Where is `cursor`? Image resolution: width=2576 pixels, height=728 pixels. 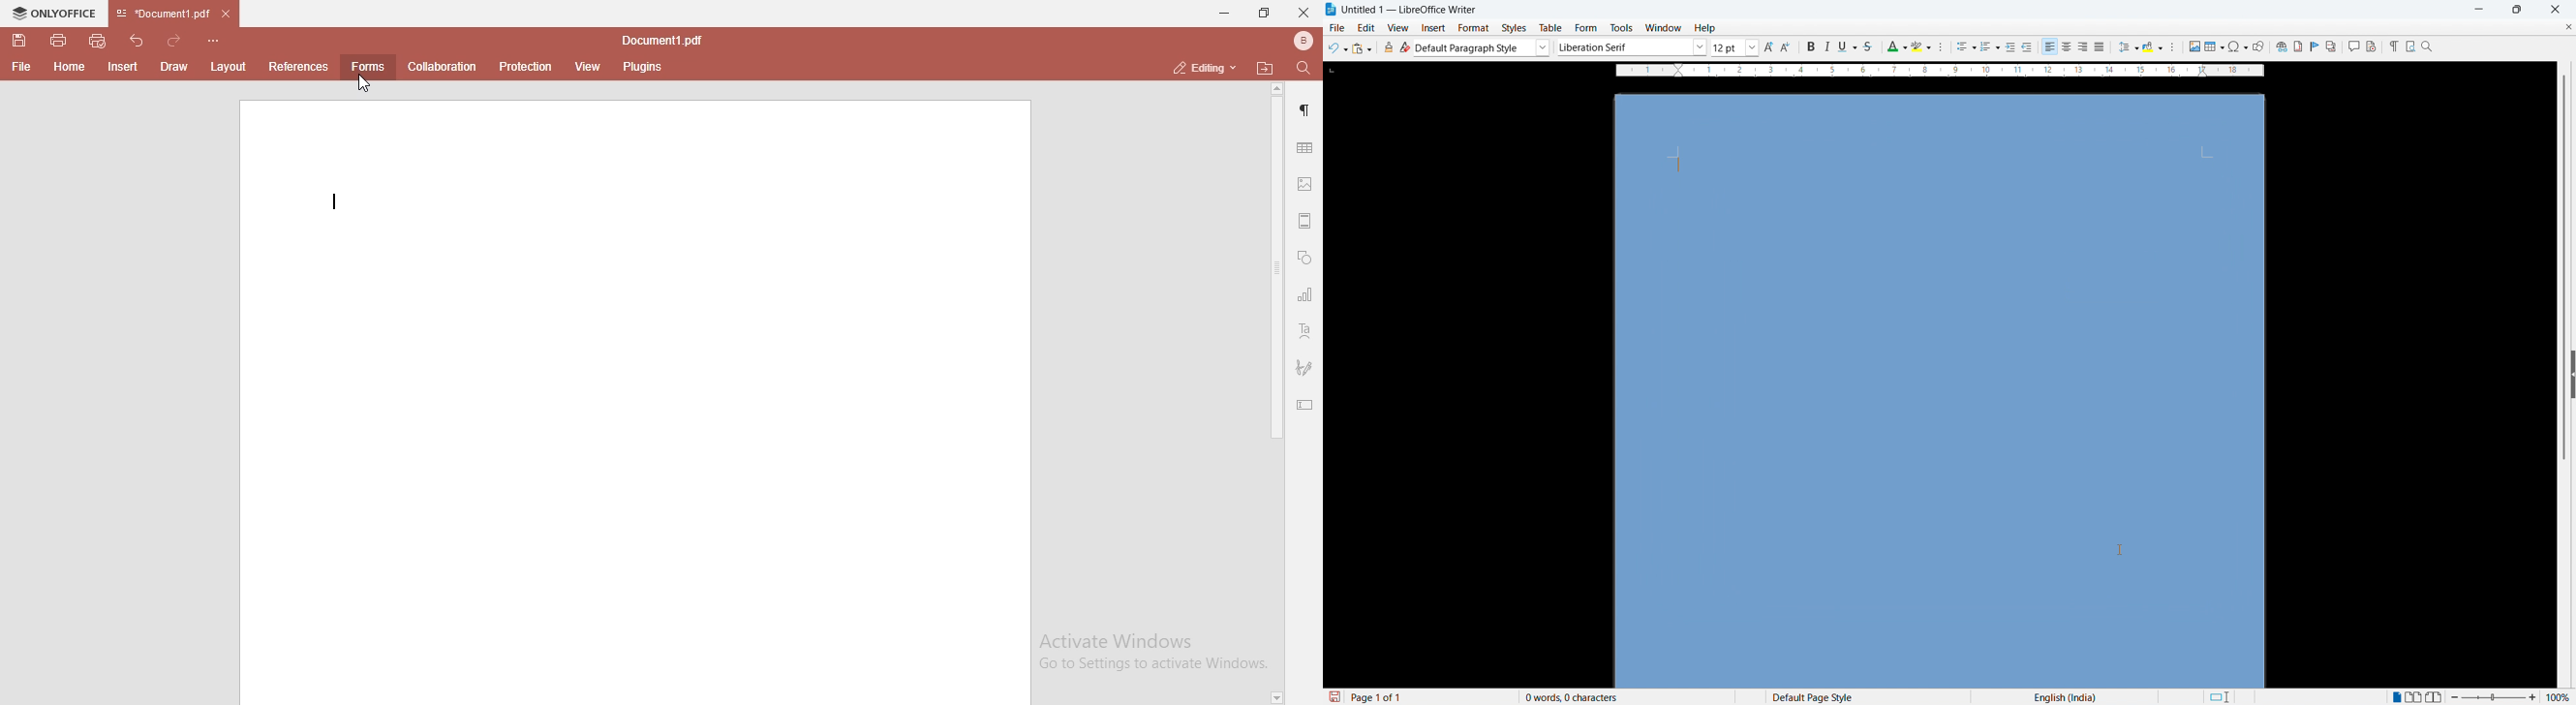
cursor is located at coordinates (2121, 551).